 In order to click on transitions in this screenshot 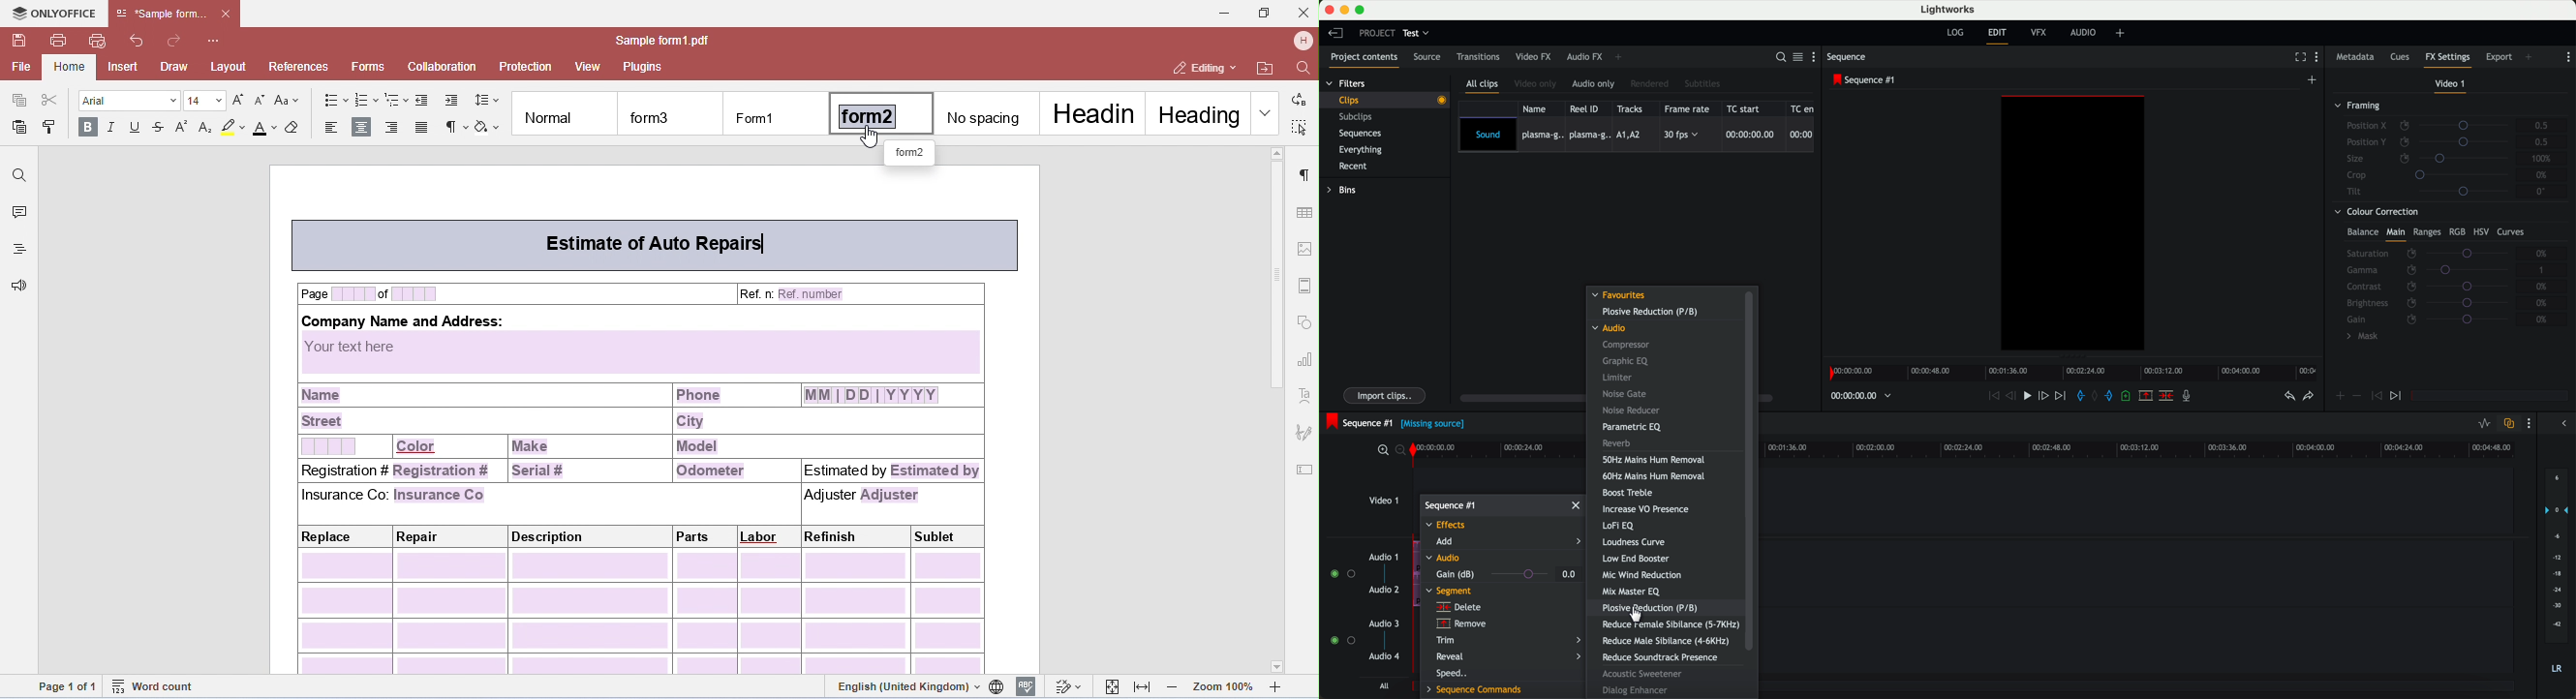, I will do `click(1478, 58)`.